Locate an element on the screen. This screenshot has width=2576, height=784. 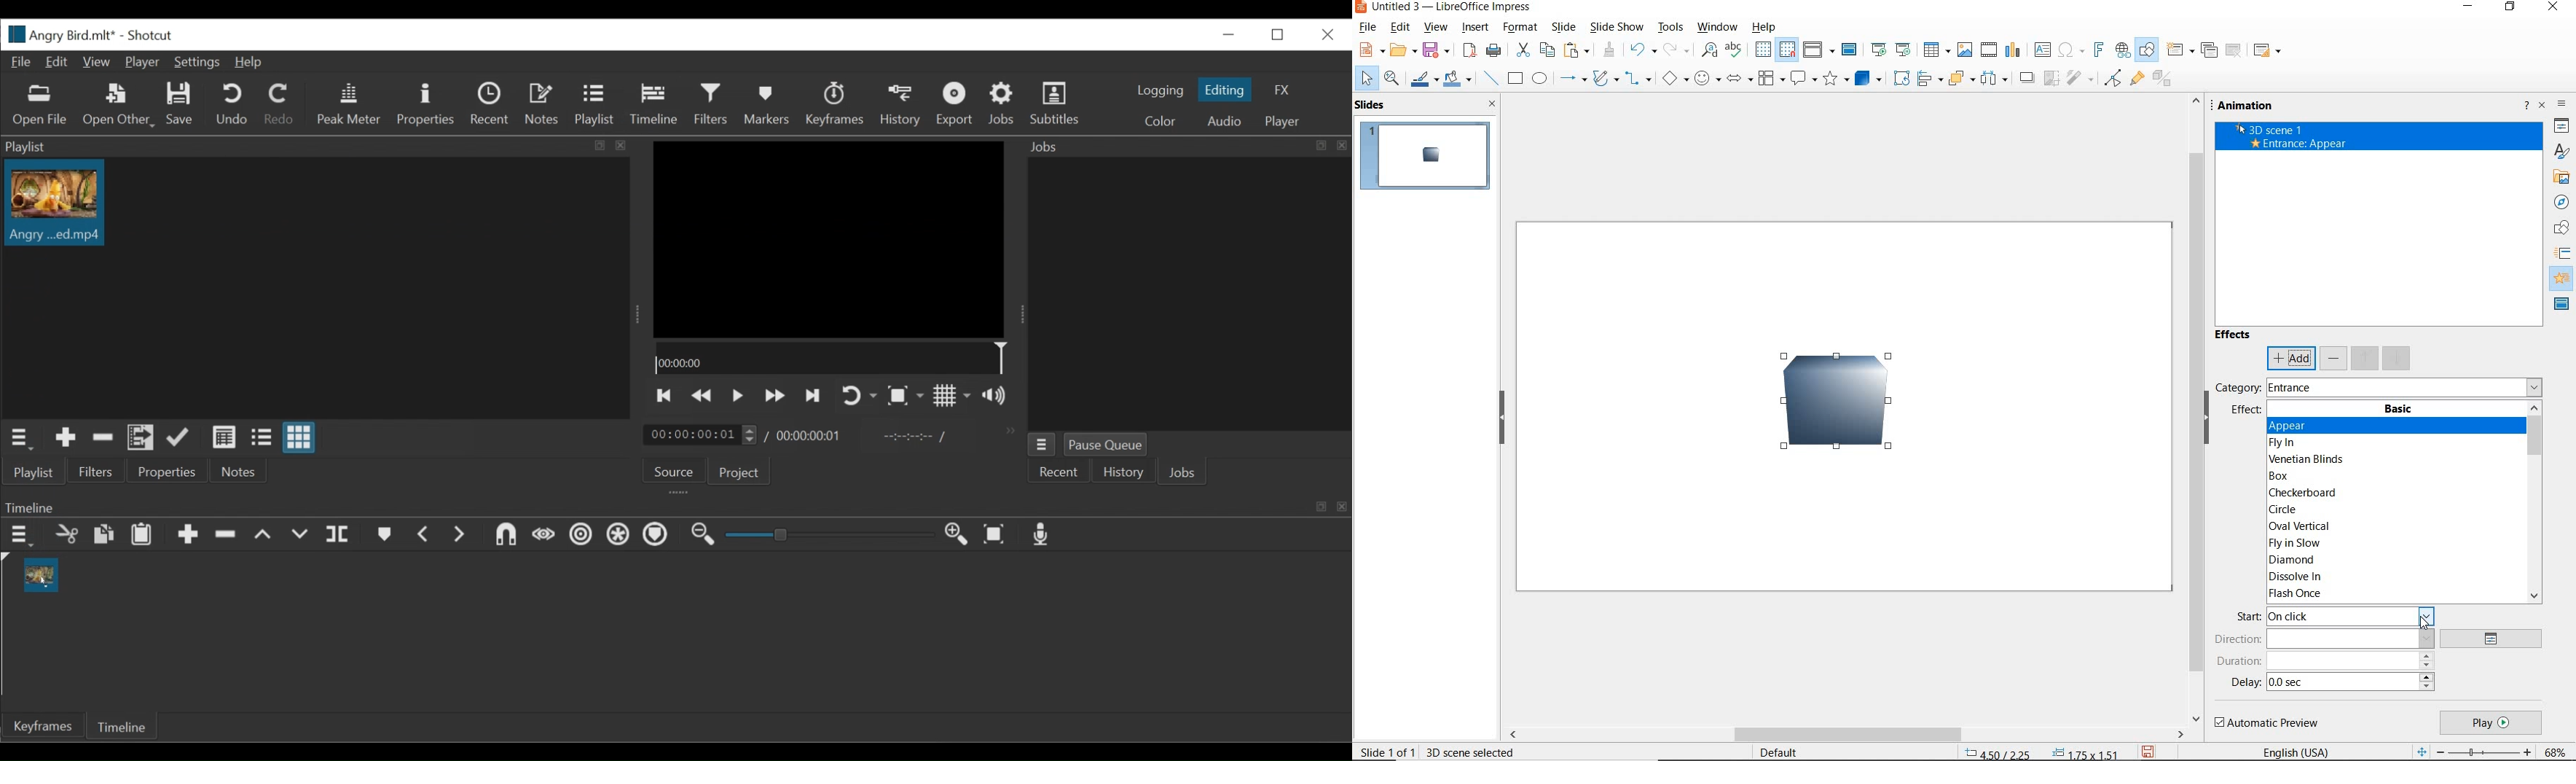
History is located at coordinates (1123, 471).